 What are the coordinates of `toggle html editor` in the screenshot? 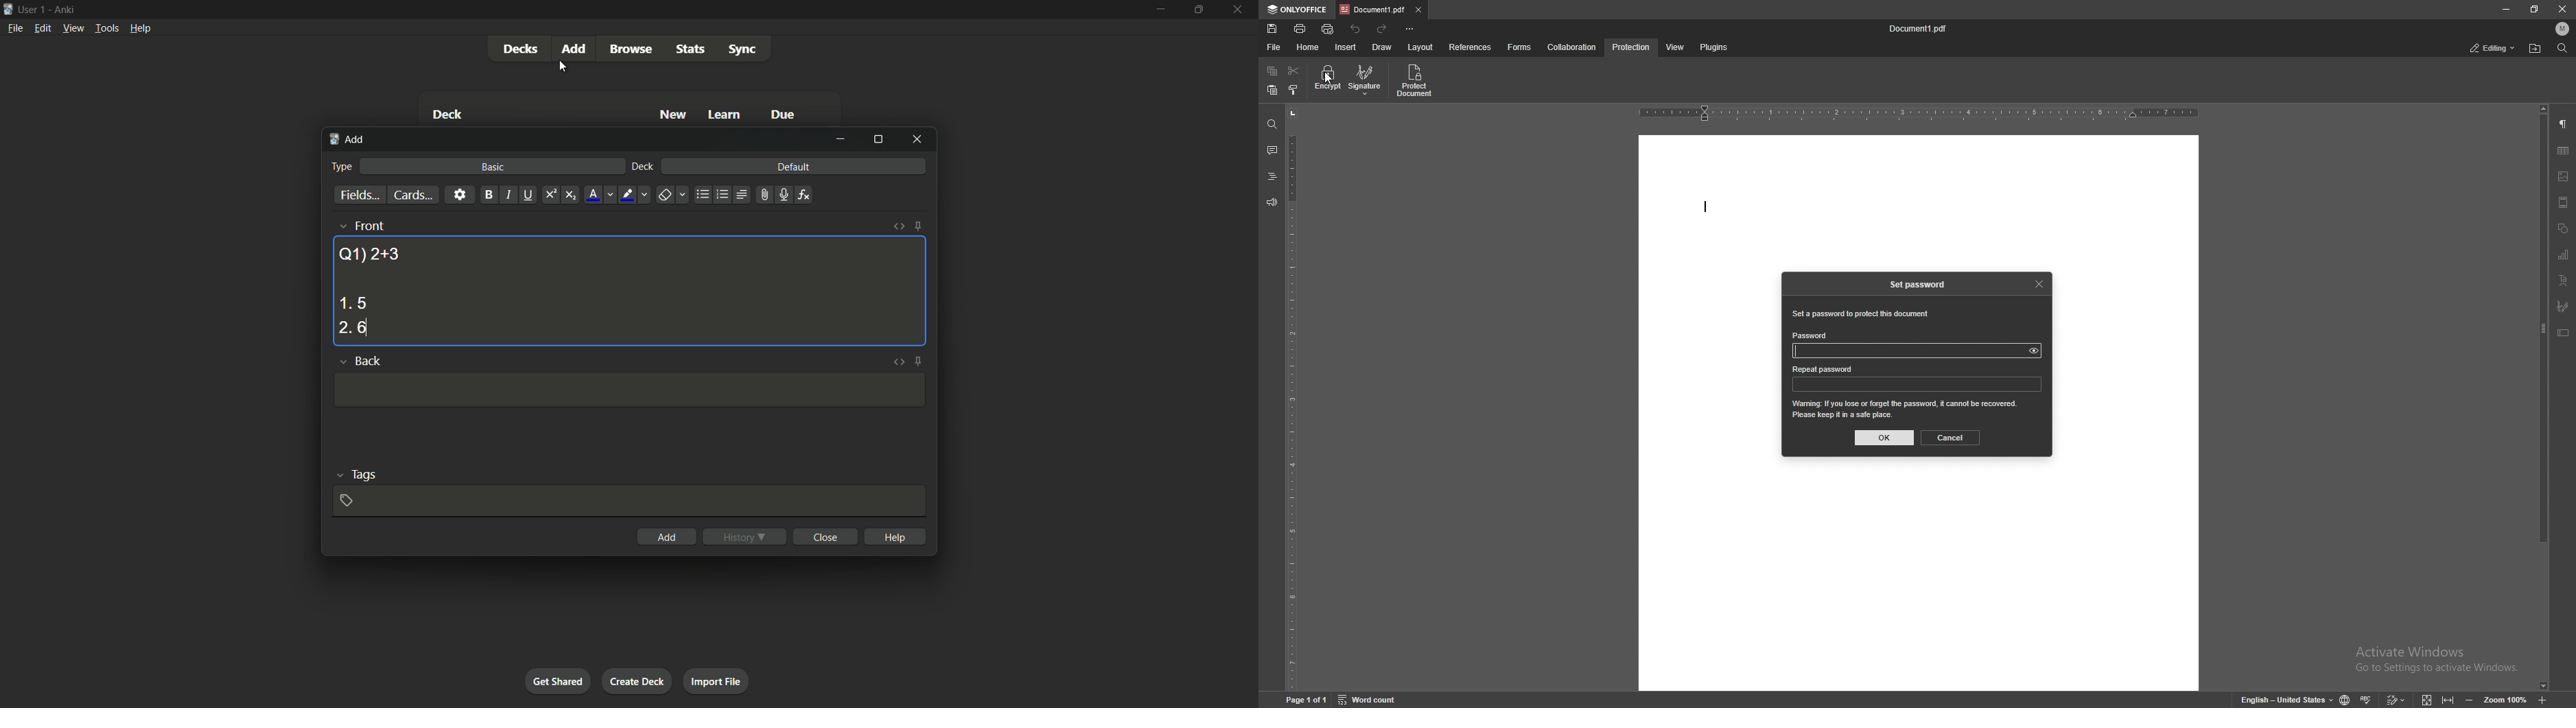 It's located at (897, 361).